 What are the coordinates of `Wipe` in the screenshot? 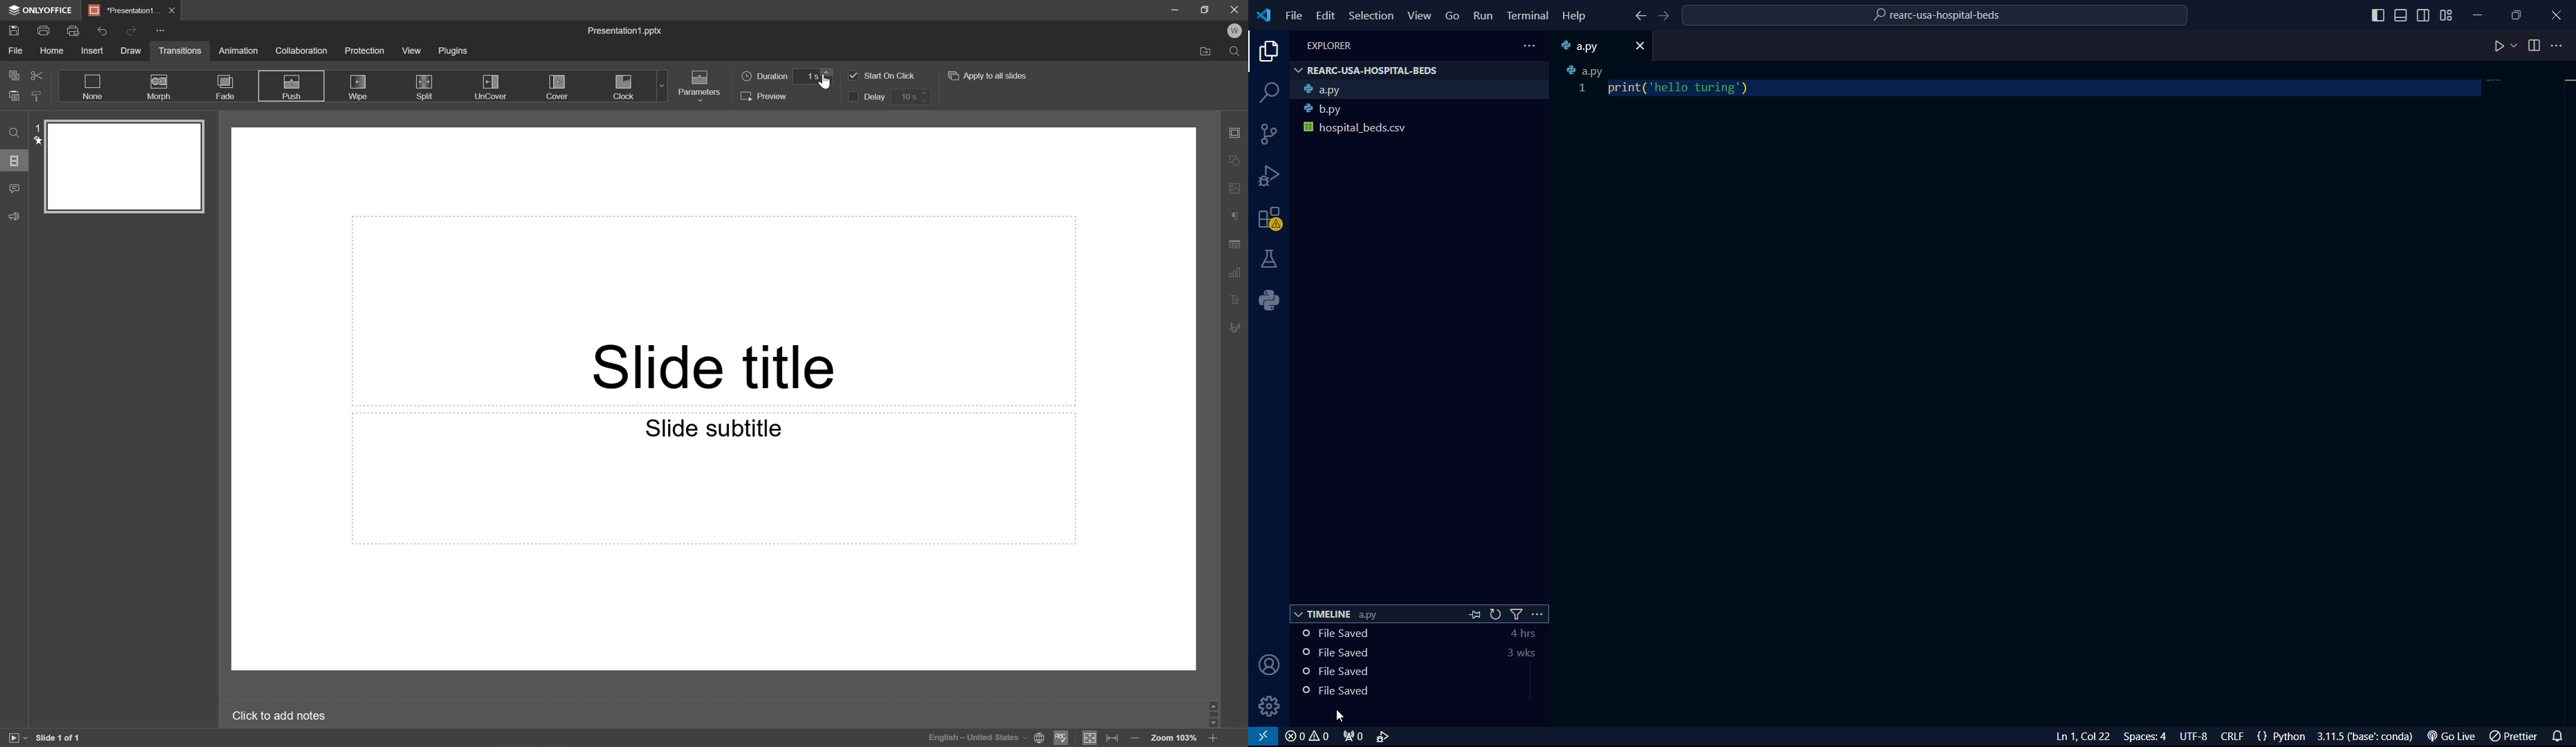 It's located at (357, 88).